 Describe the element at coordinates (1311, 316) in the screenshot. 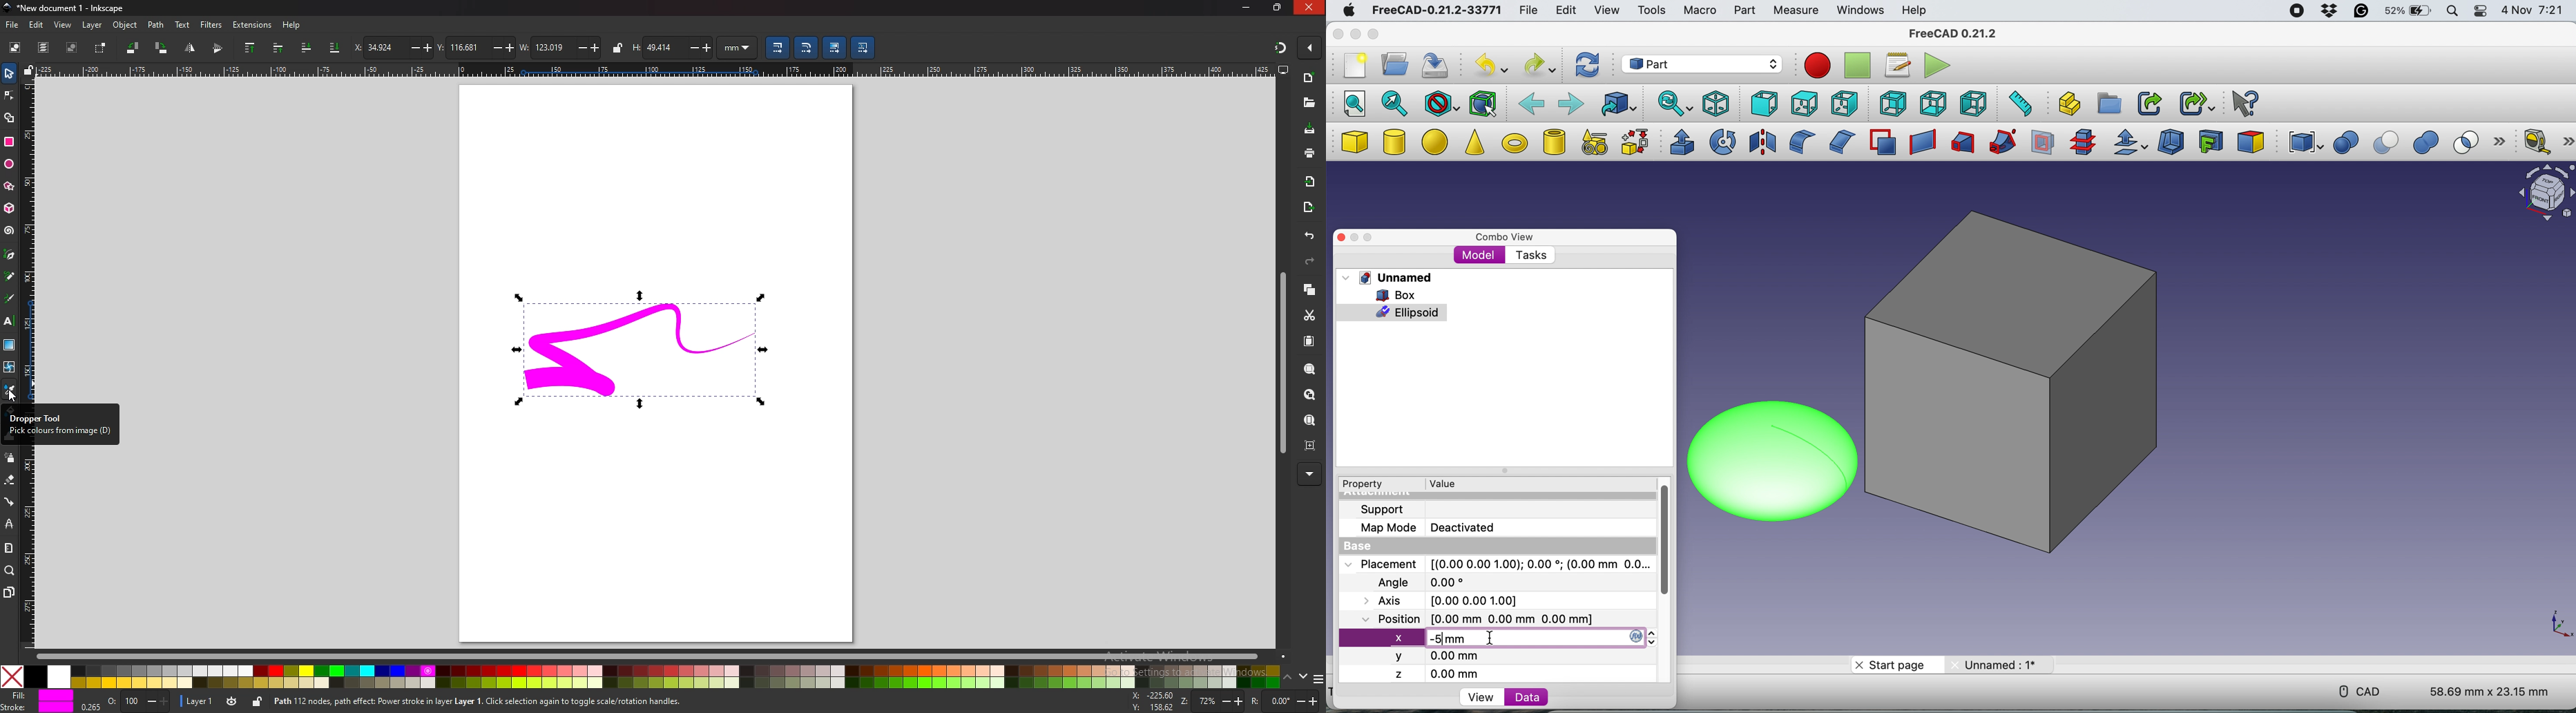

I see `cut` at that location.